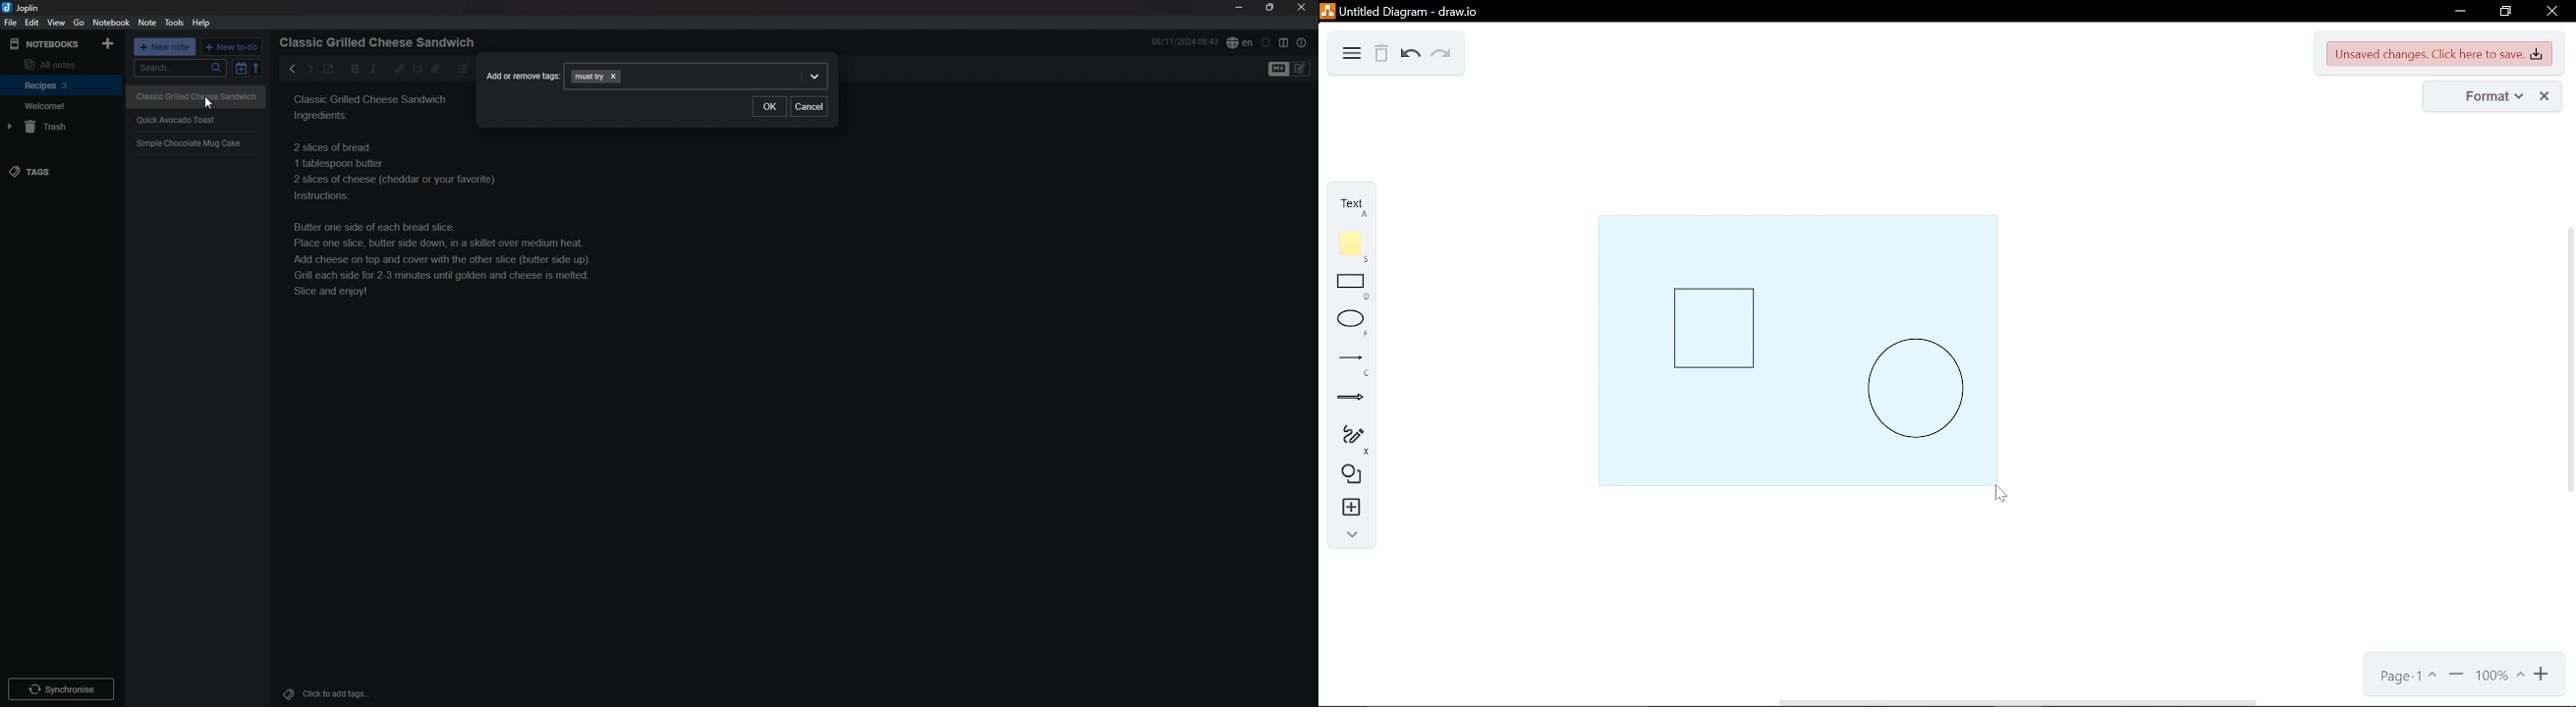  I want to click on heading, so click(381, 43).